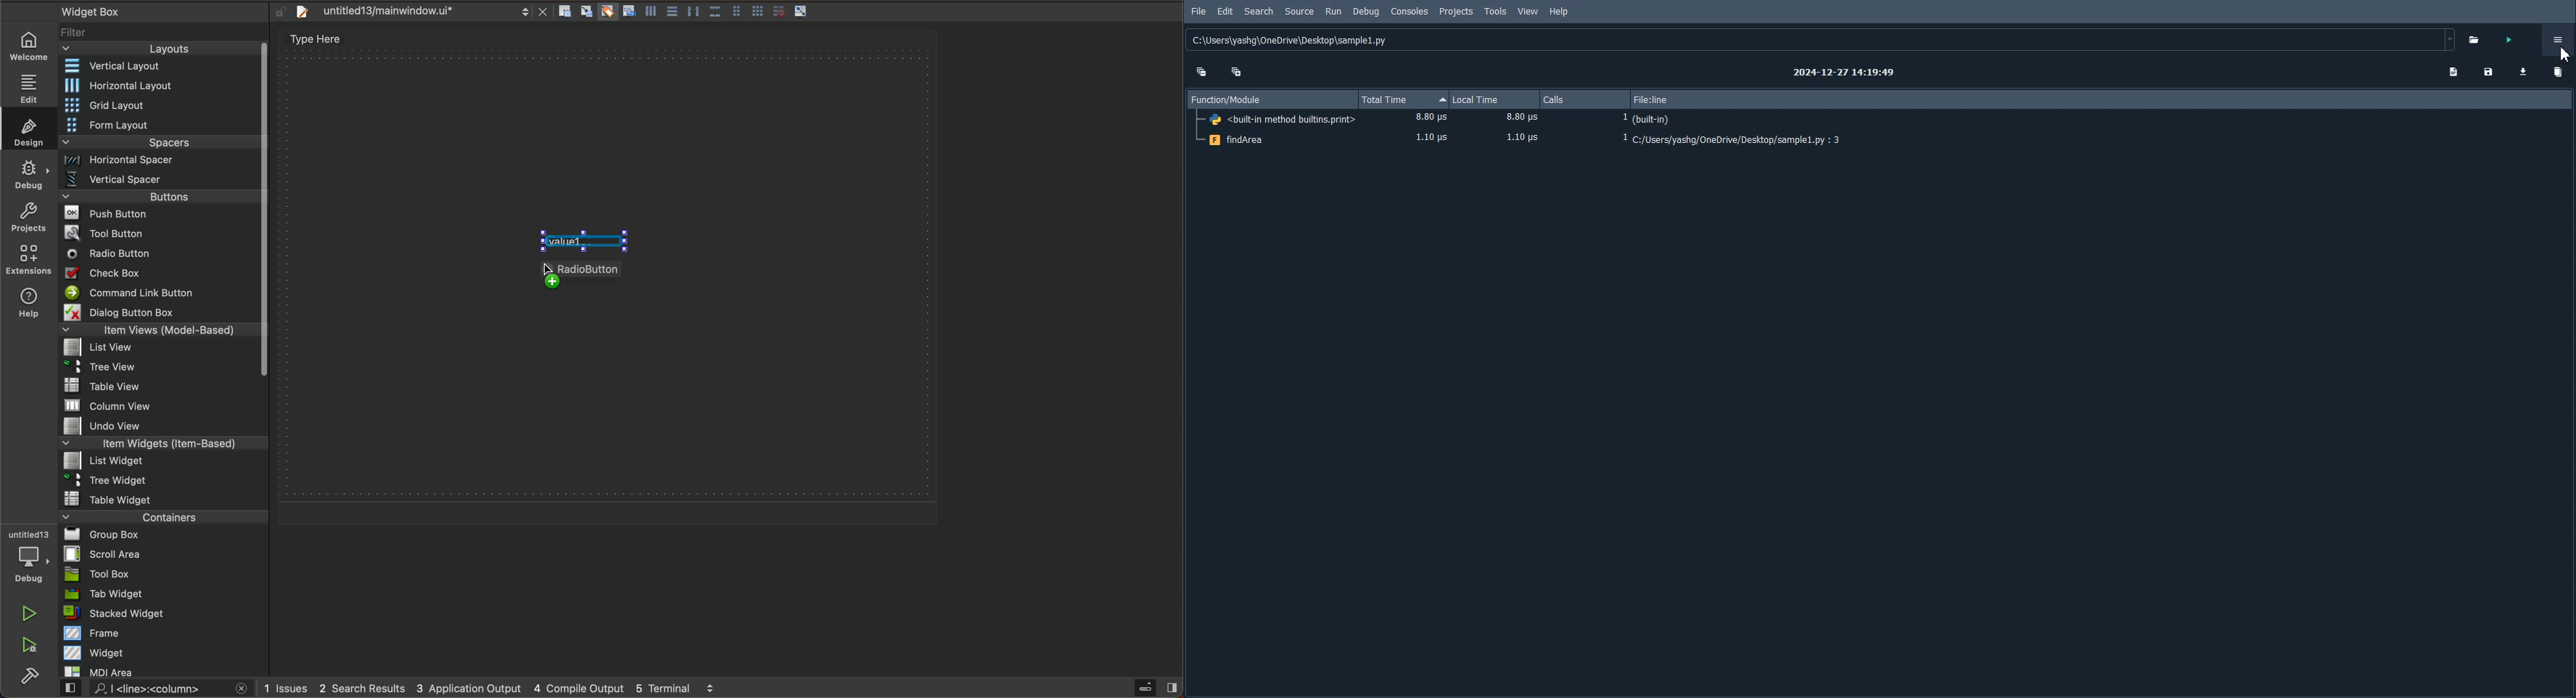 The width and height of the screenshot is (2576, 700). Describe the element at coordinates (1225, 12) in the screenshot. I see `Edit` at that location.